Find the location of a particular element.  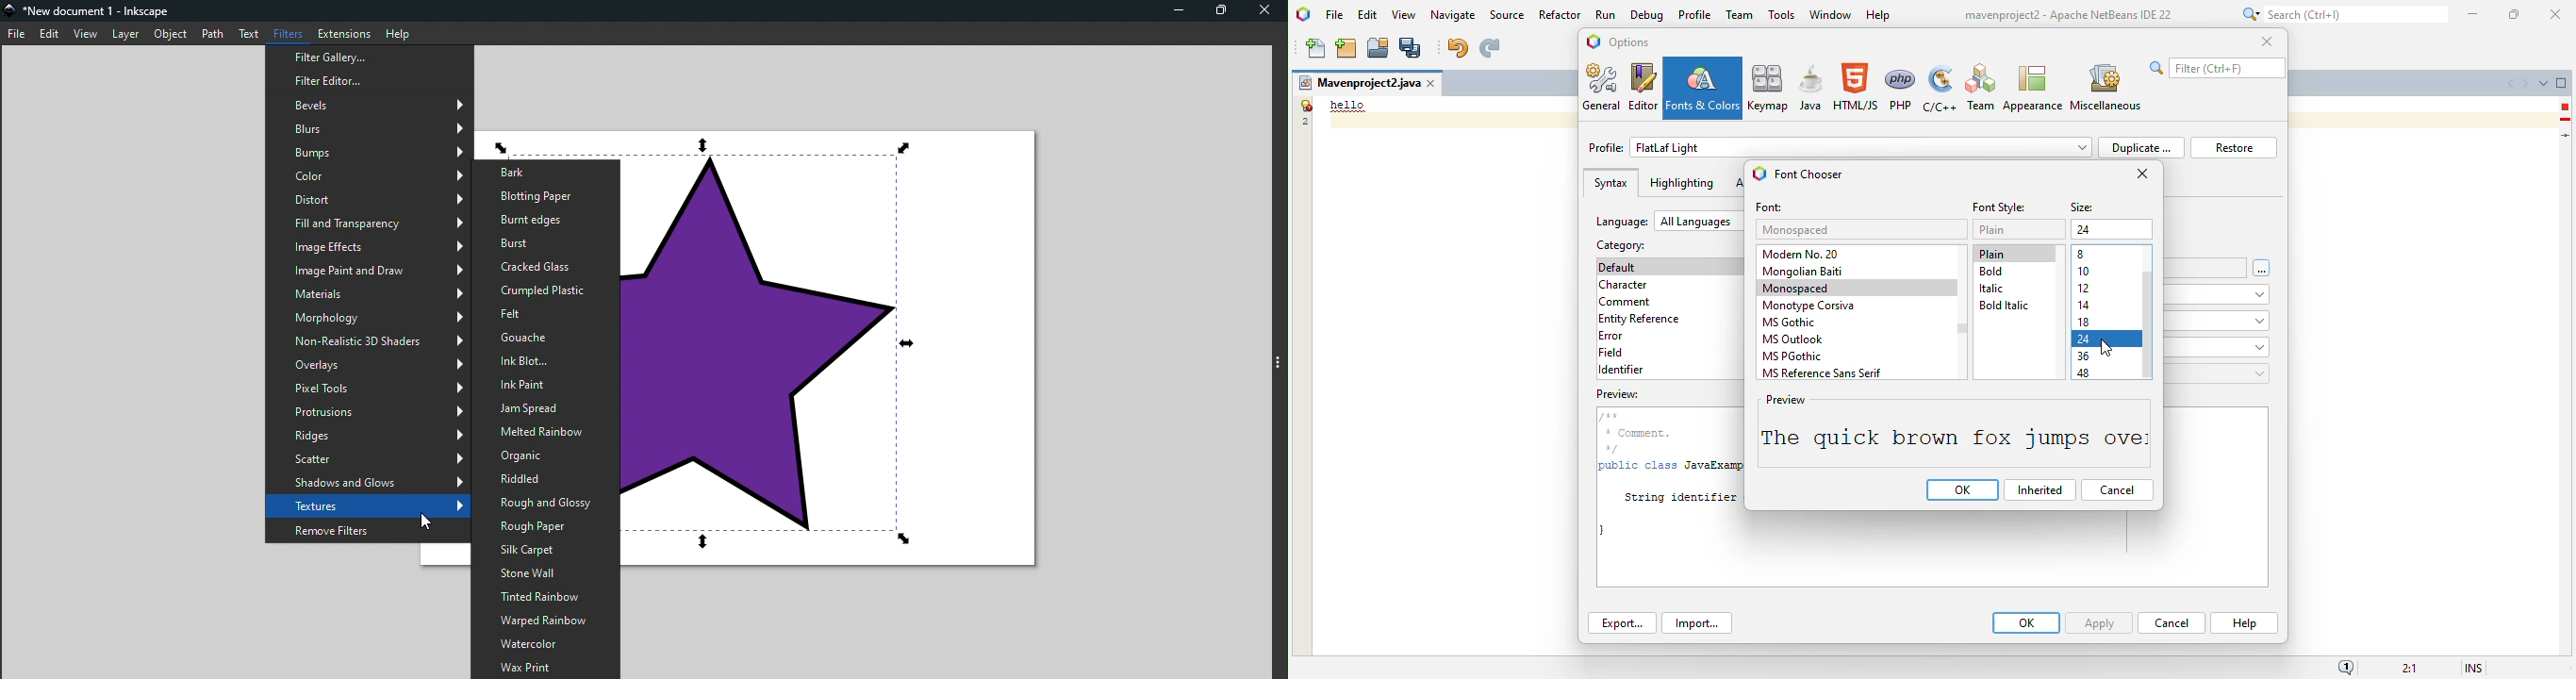

Path is located at coordinates (213, 34).